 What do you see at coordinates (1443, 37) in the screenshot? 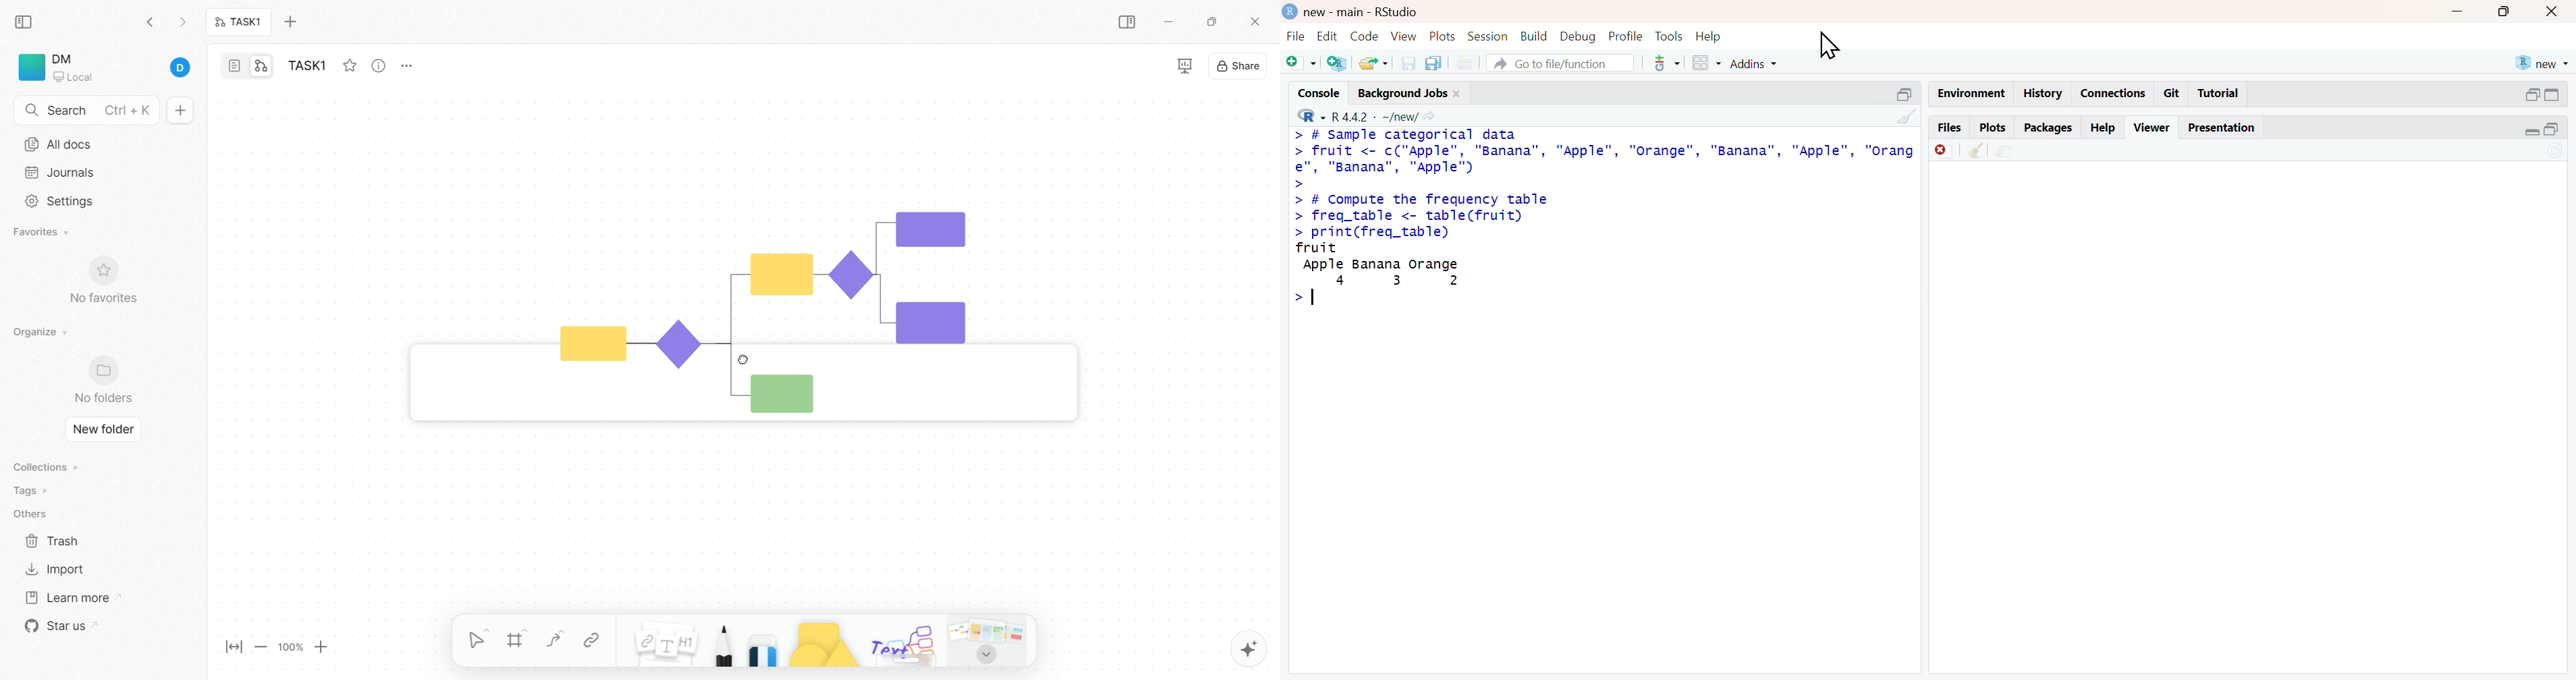
I see `plots` at bounding box center [1443, 37].